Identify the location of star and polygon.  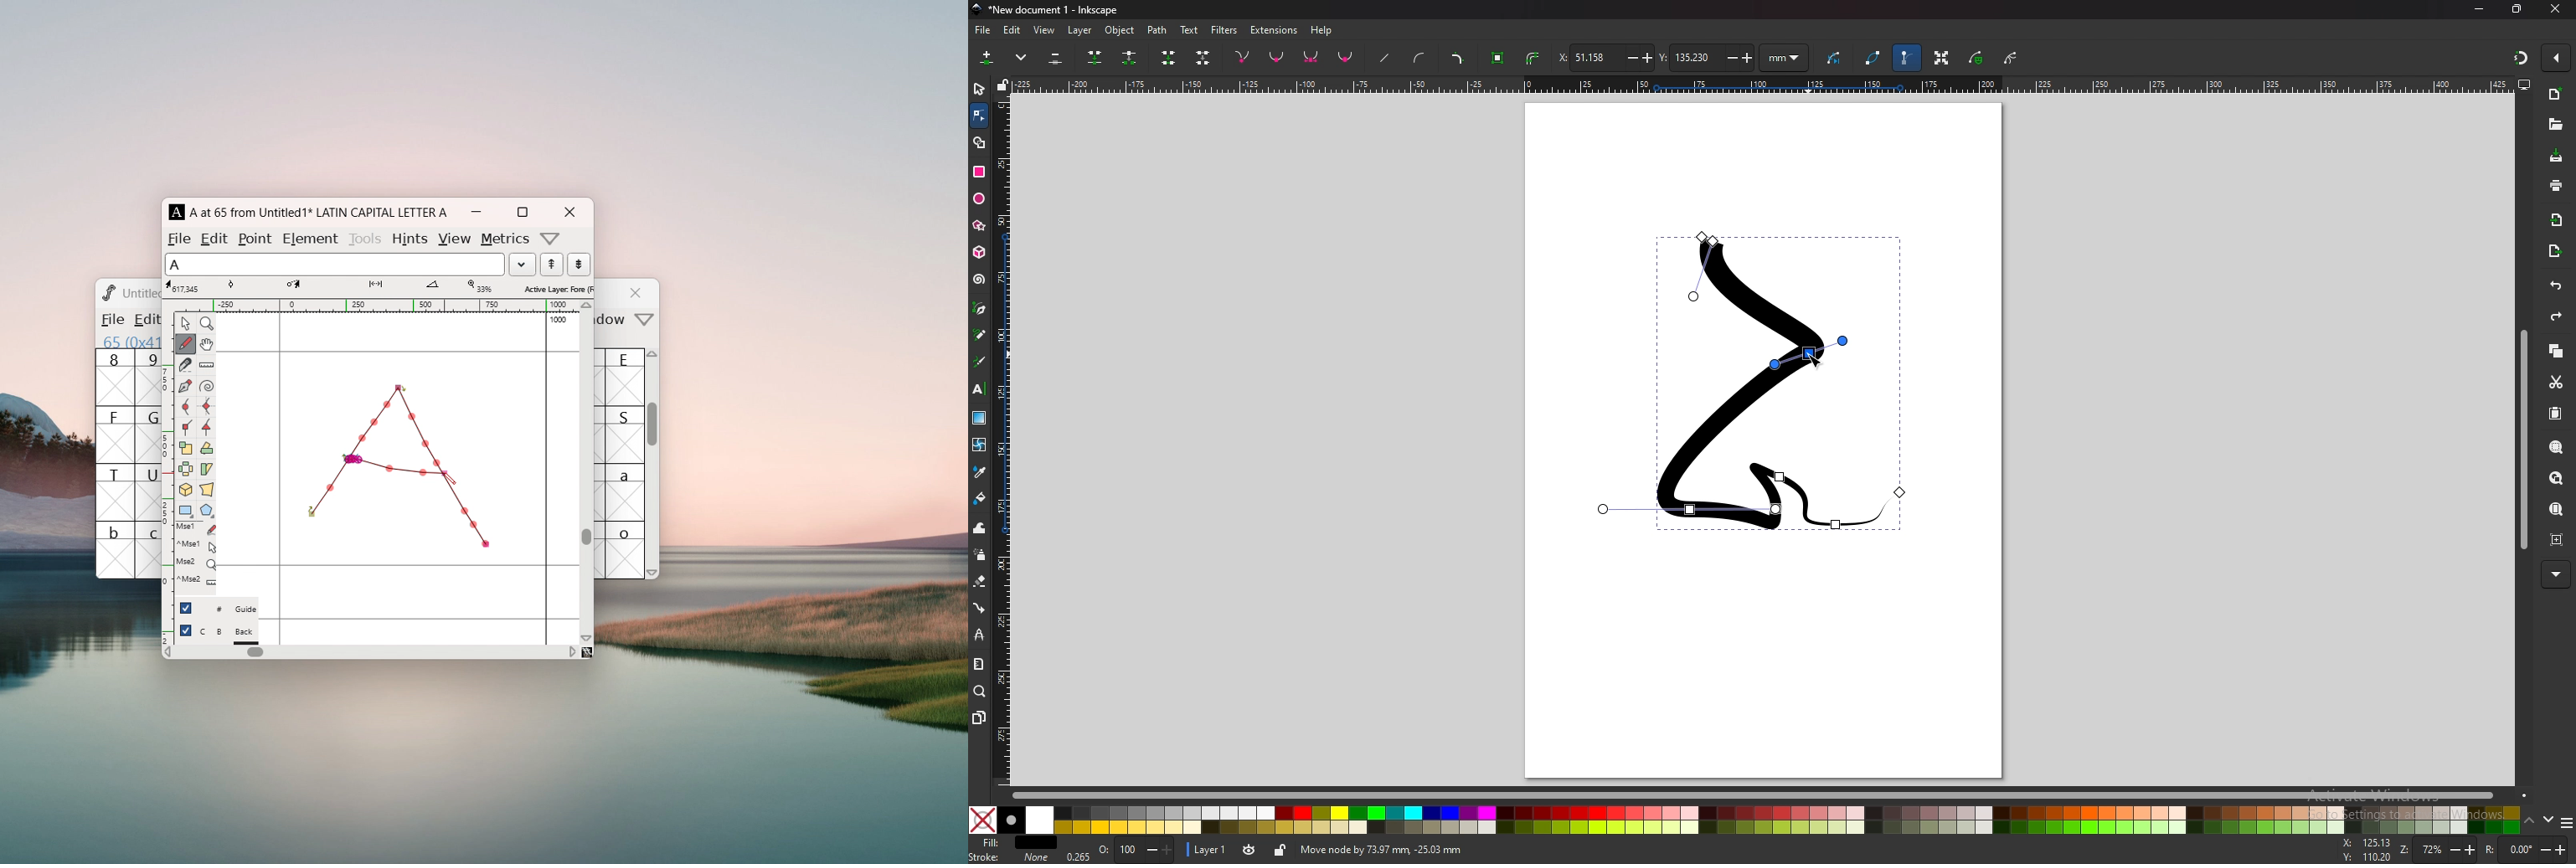
(980, 226).